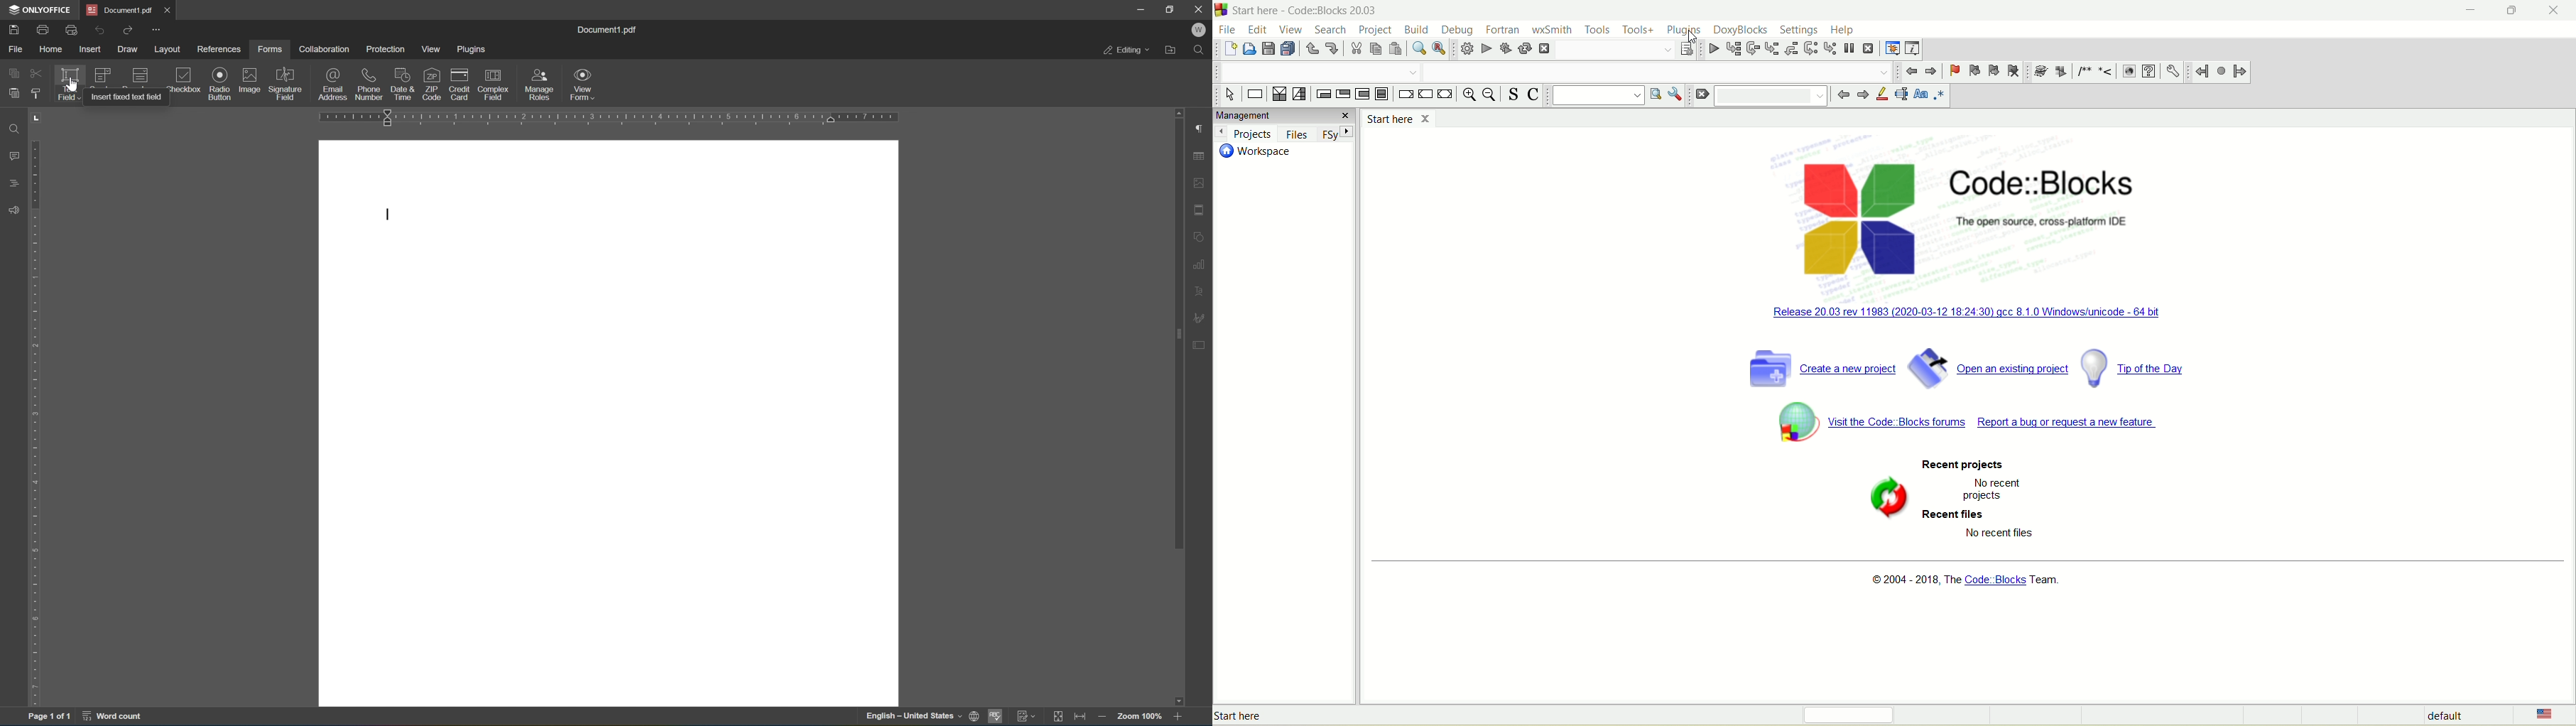 This screenshot has height=728, width=2576. What do you see at coordinates (1333, 31) in the screenshot?
I see `search` at bounding box center [1333, 31].